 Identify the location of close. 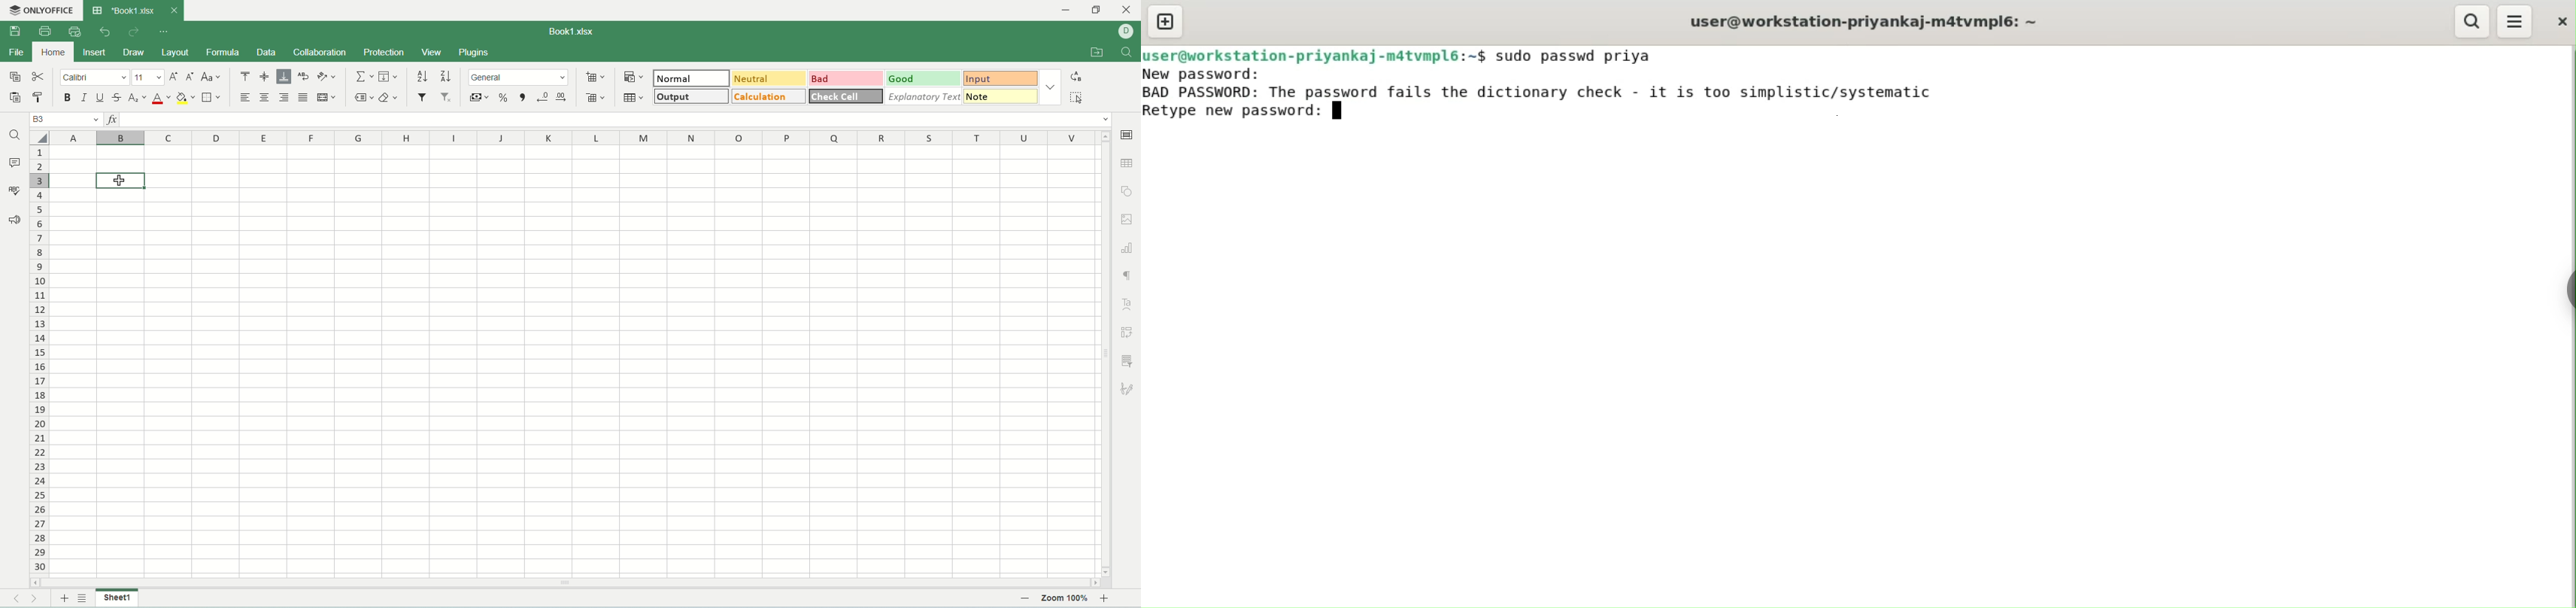
(174, 11).